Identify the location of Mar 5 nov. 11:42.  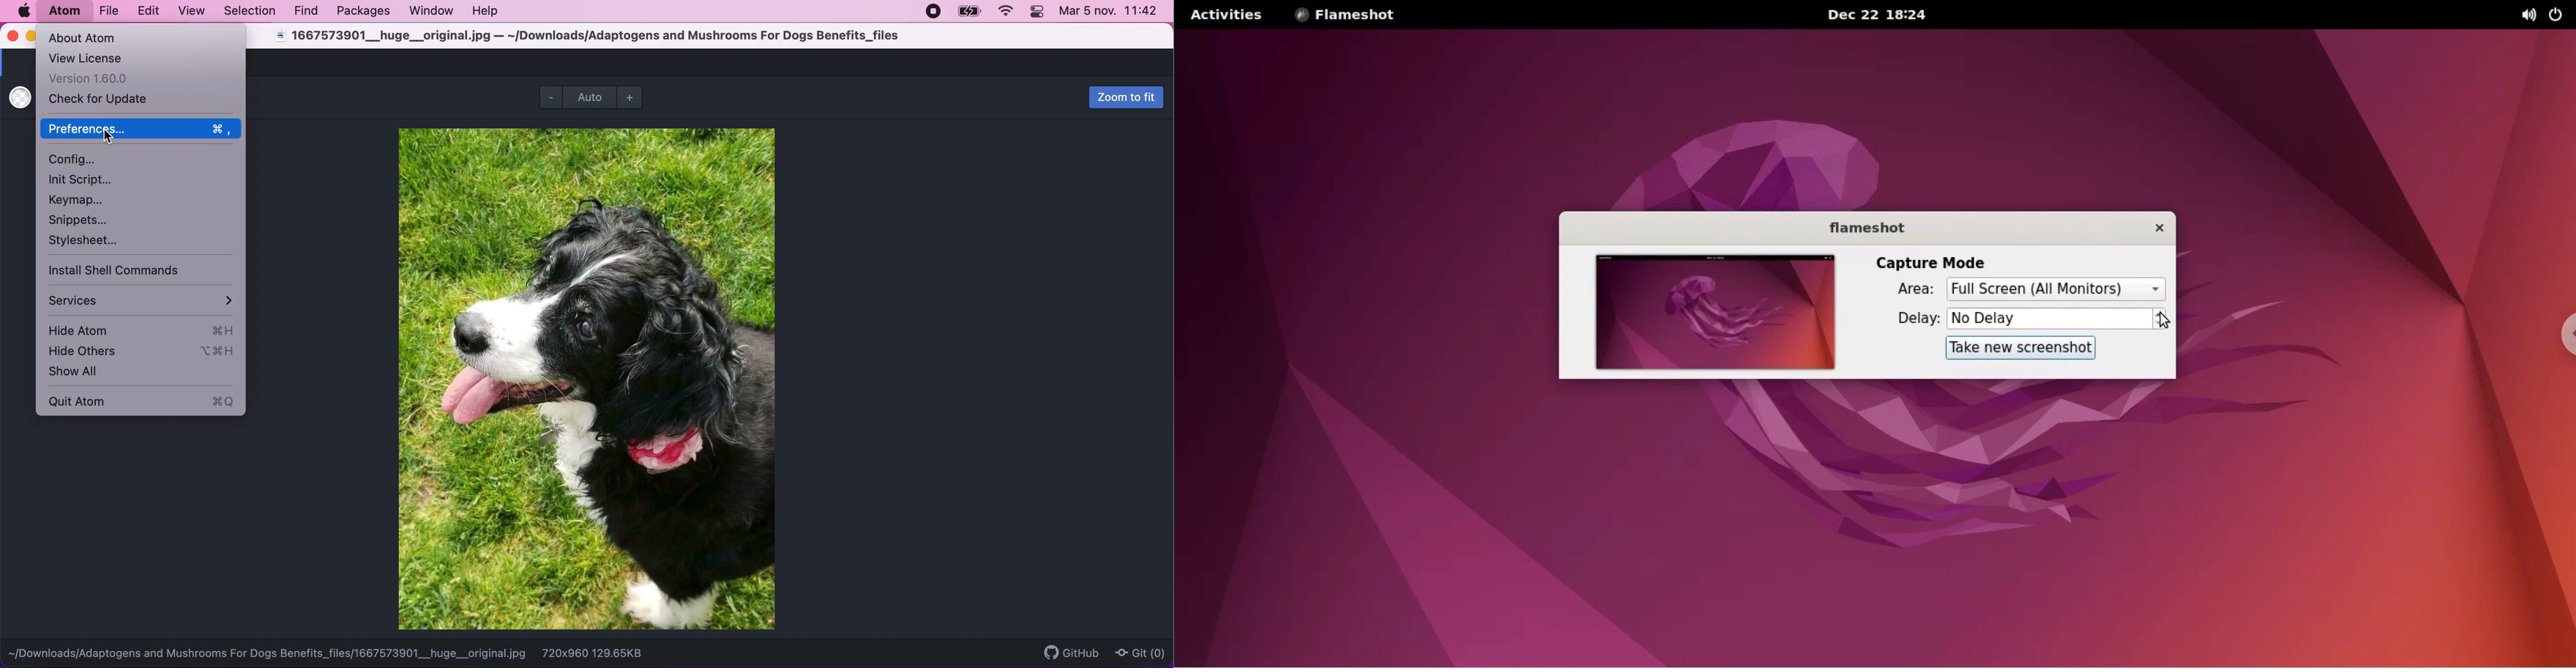
(1111, 13).